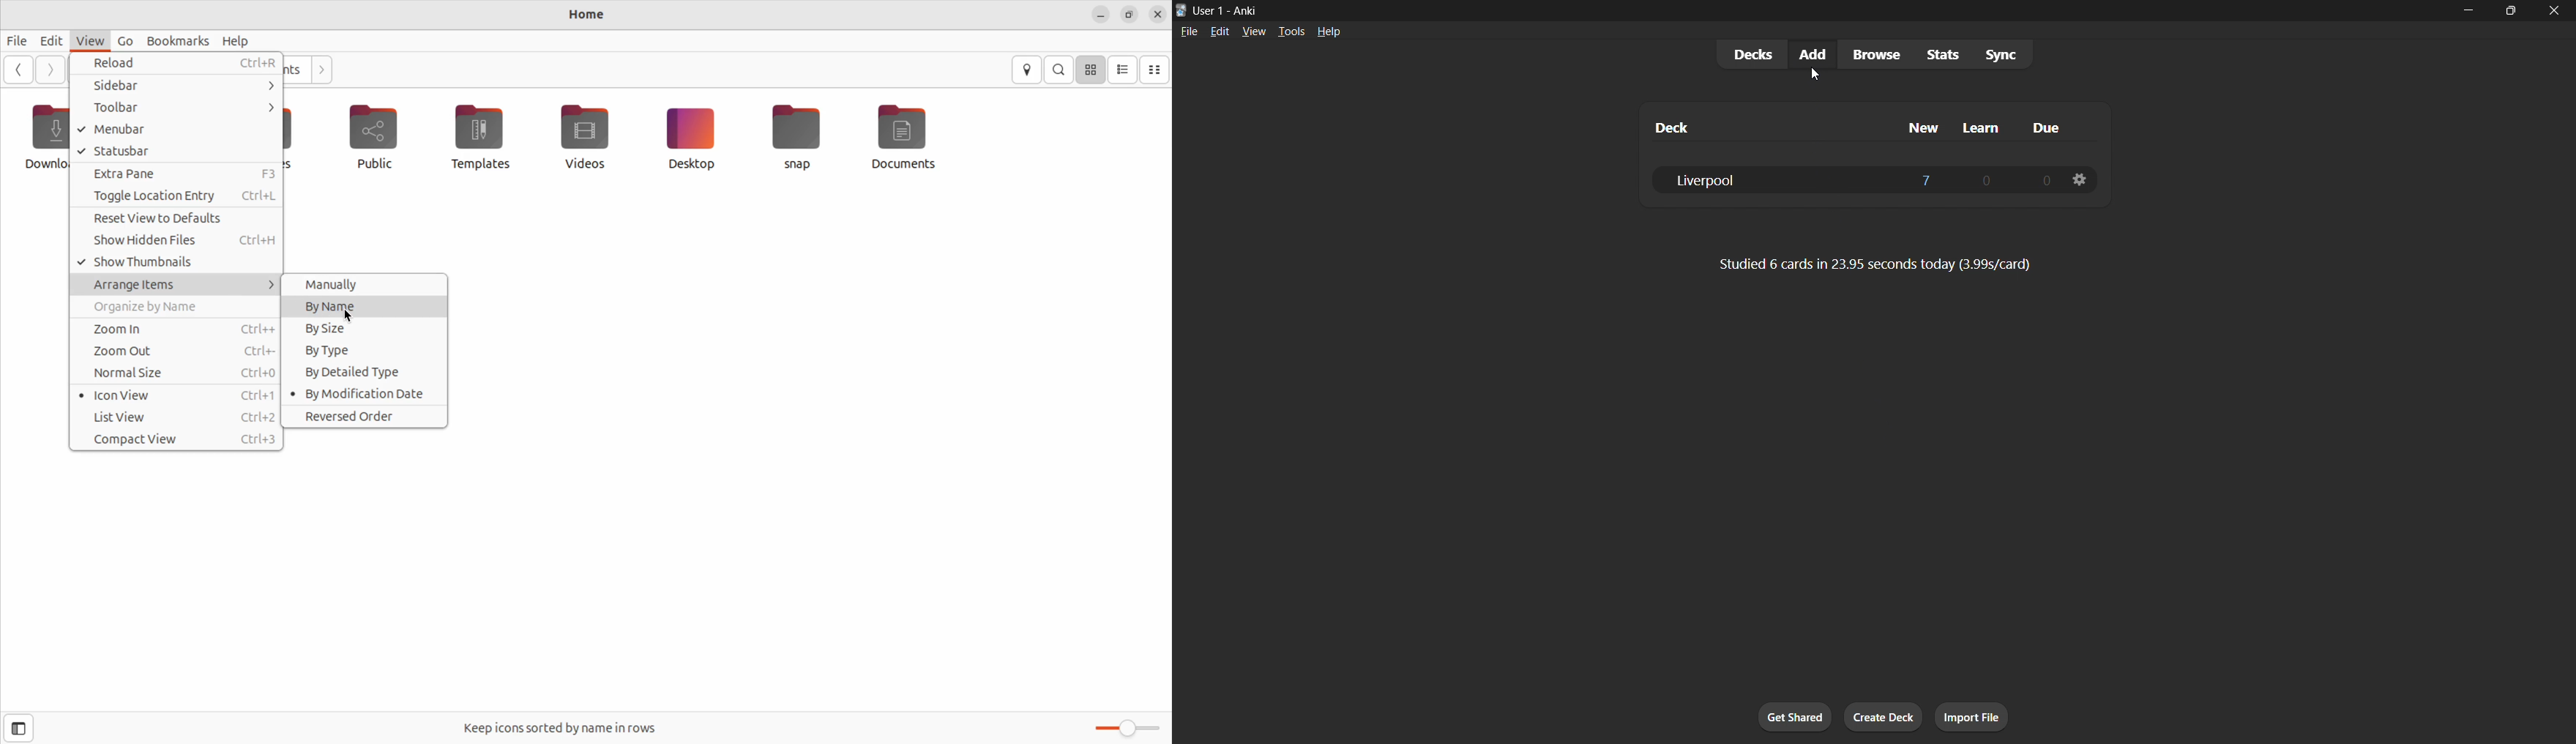  I want to click on new column, so click(1917, 125).